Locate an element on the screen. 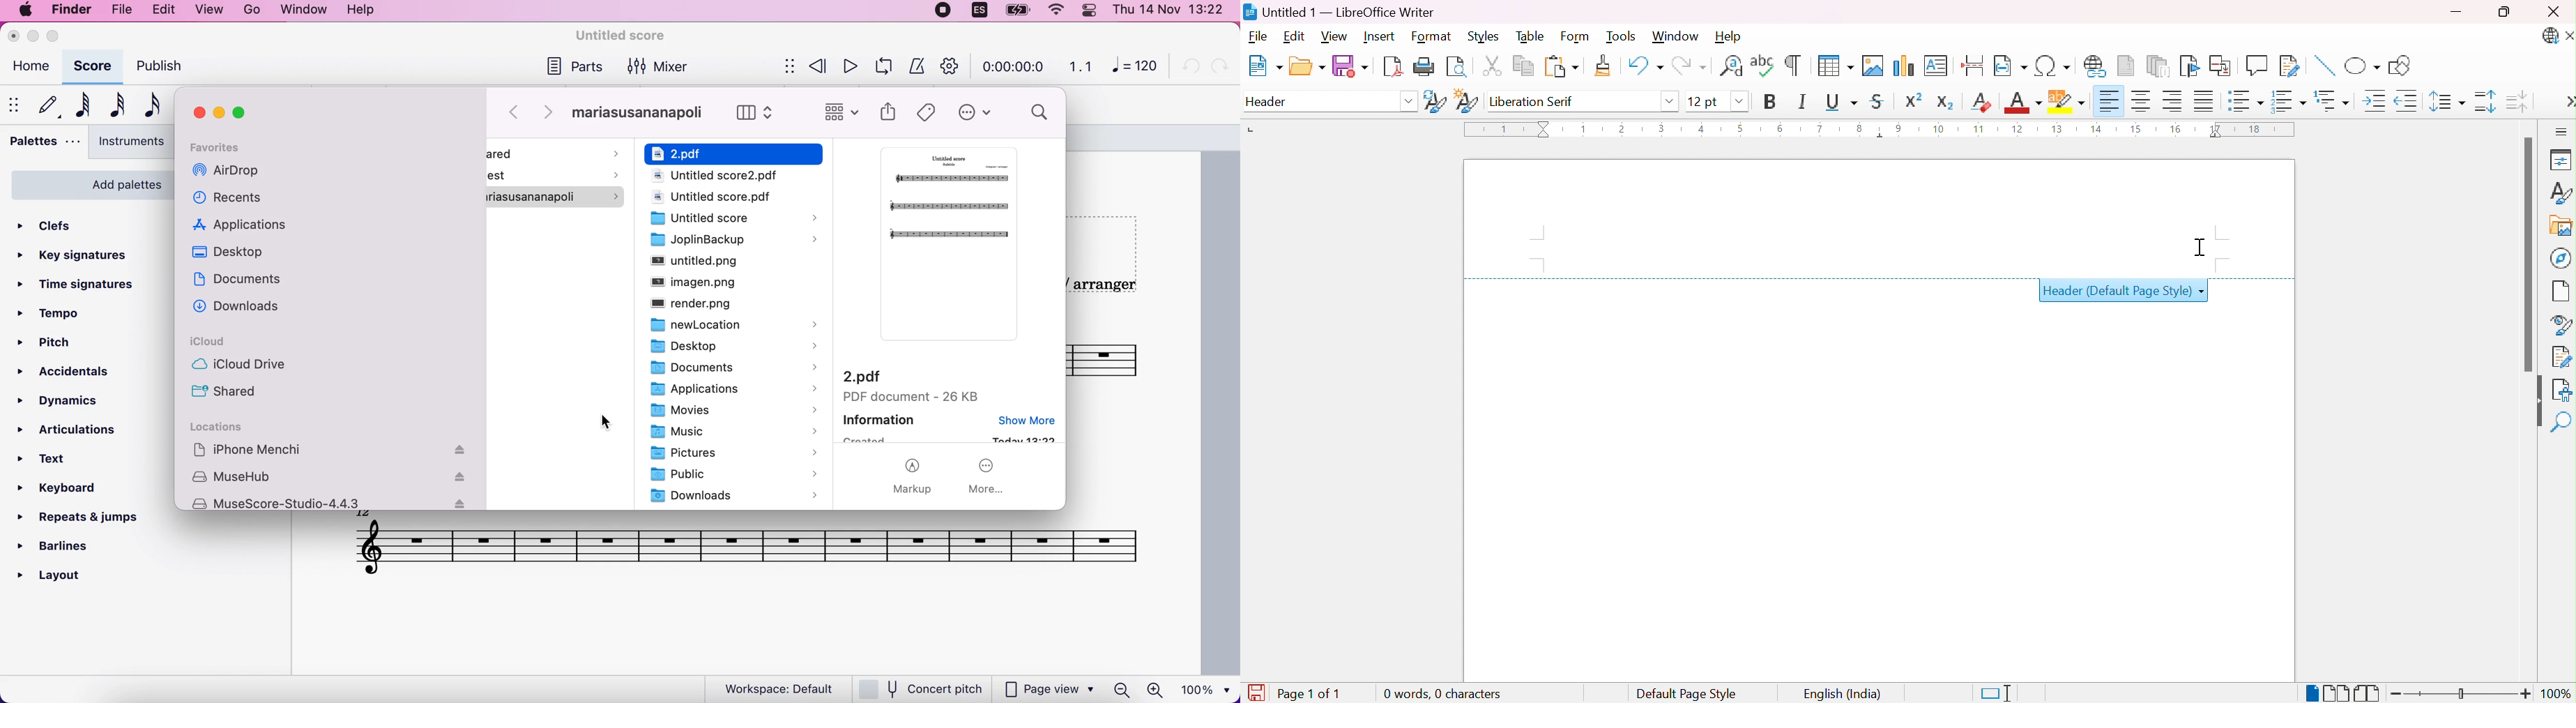 This screenshot has width=2576, height=728. workspace default is located at coordinates (773, 688).